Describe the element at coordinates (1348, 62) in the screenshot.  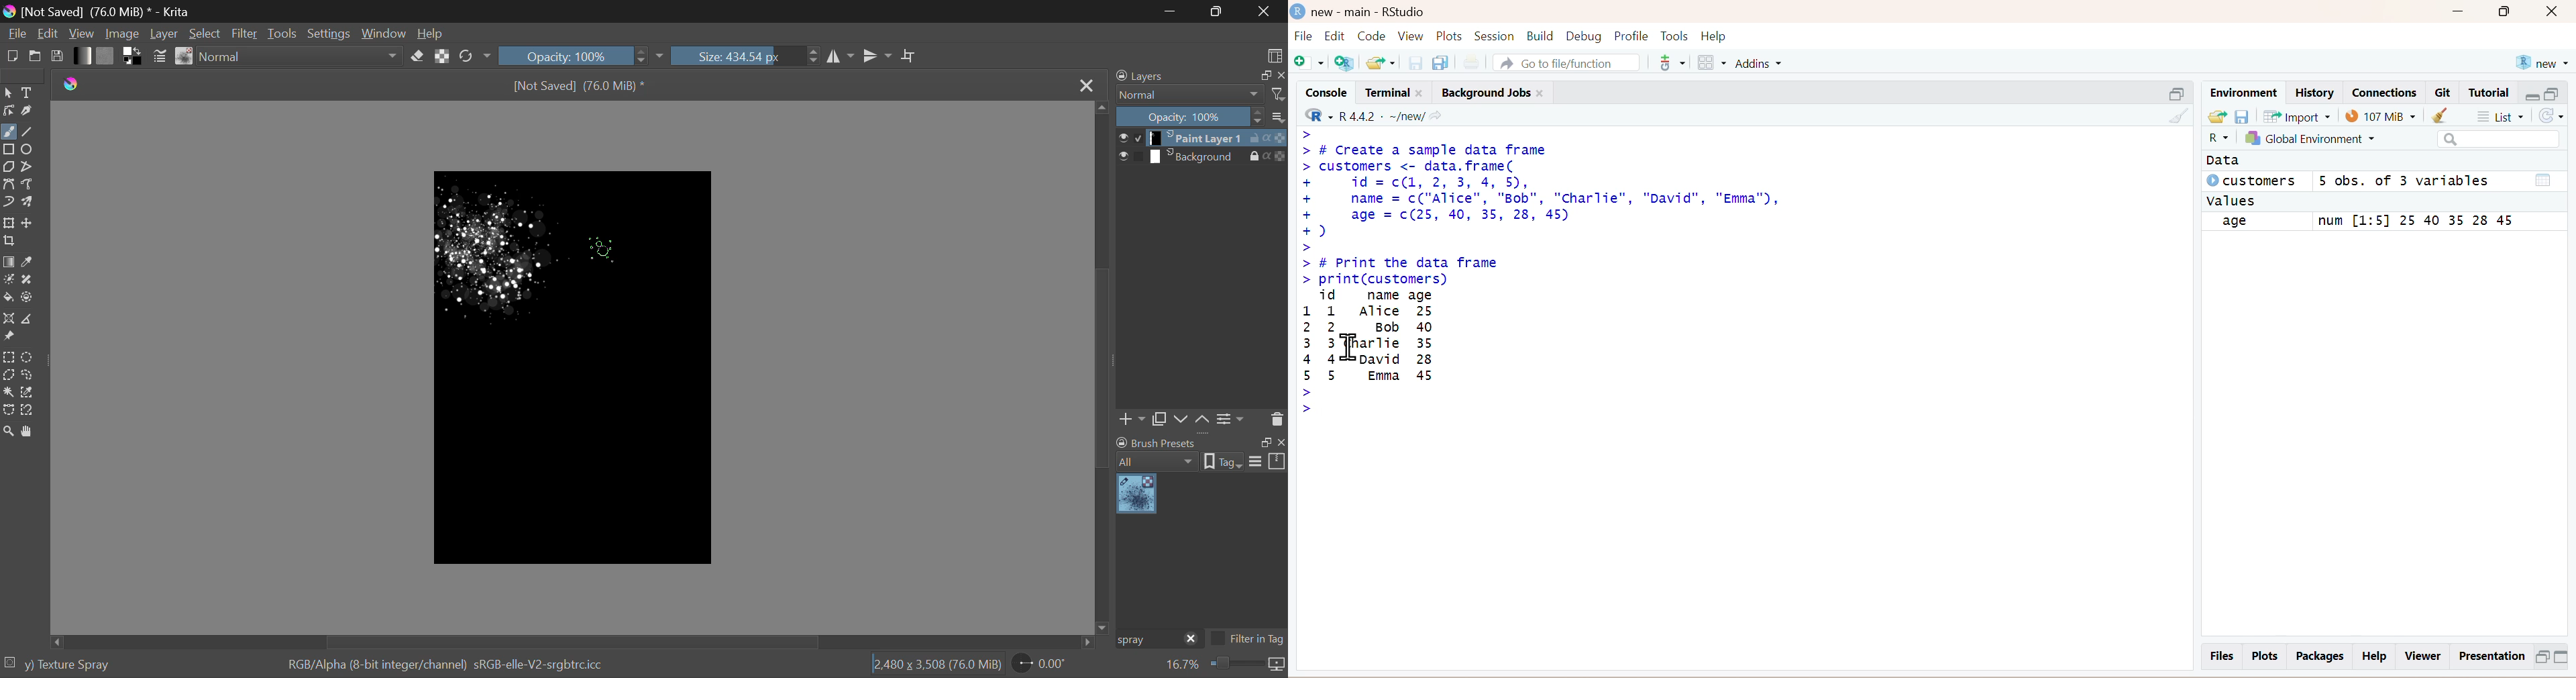
I see `Create a project` at that location.